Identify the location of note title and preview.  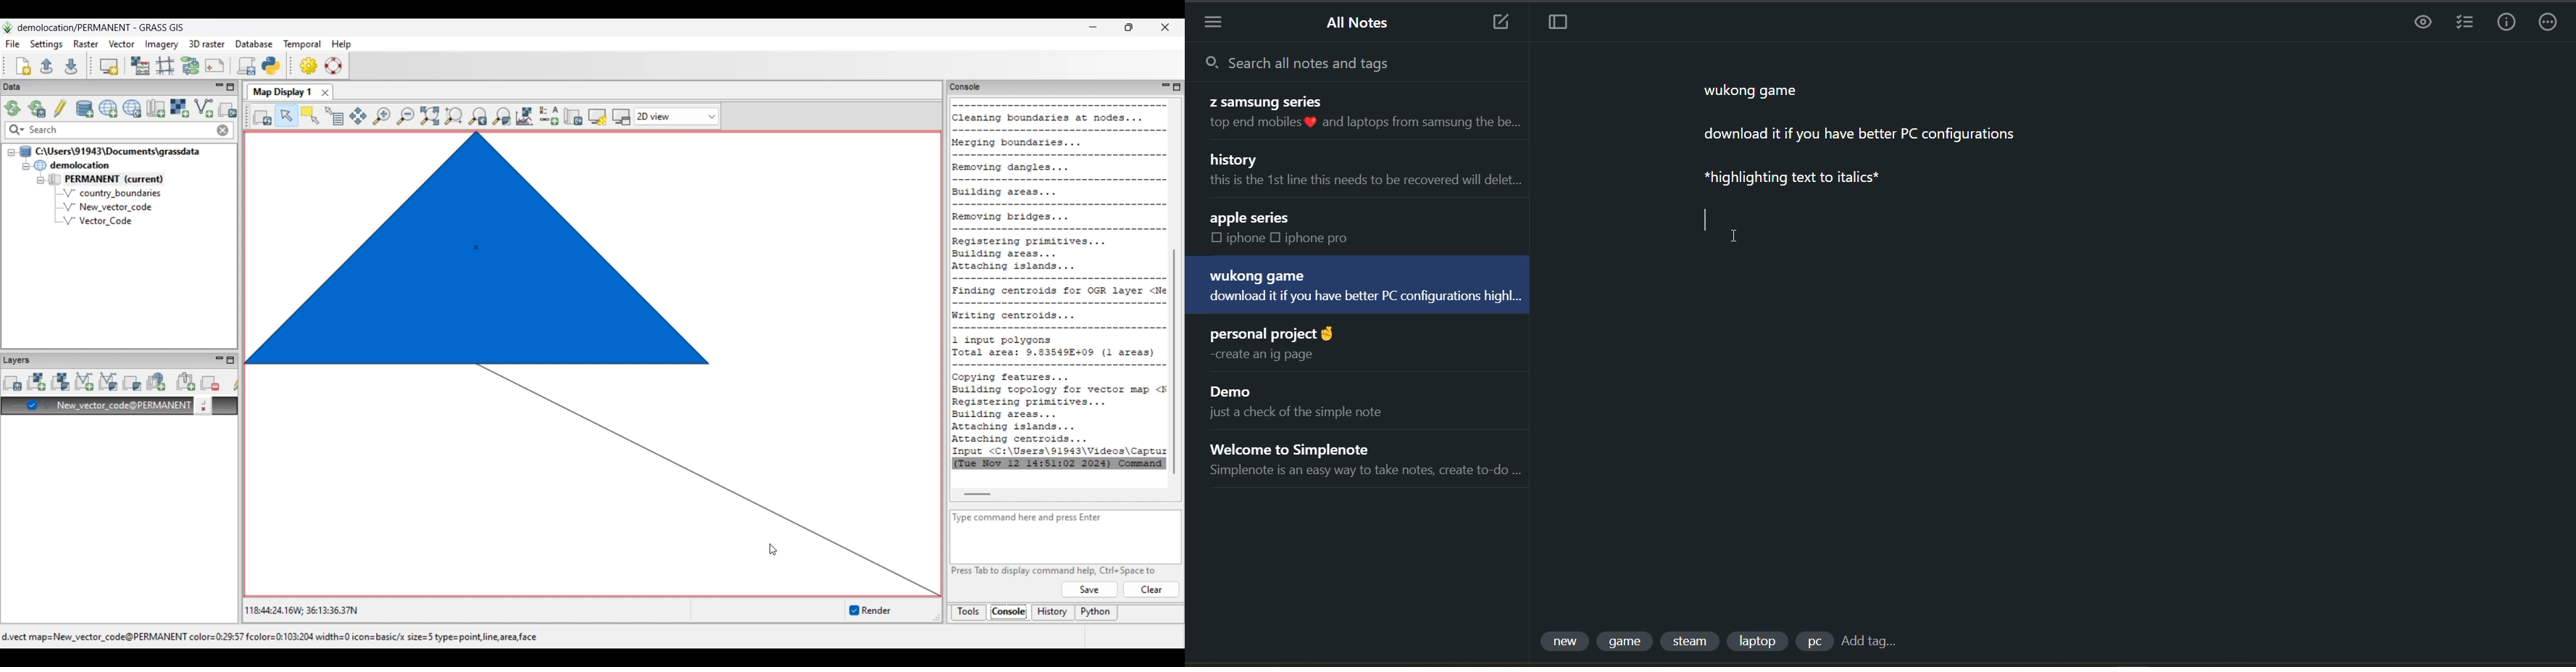
(1357, 113).